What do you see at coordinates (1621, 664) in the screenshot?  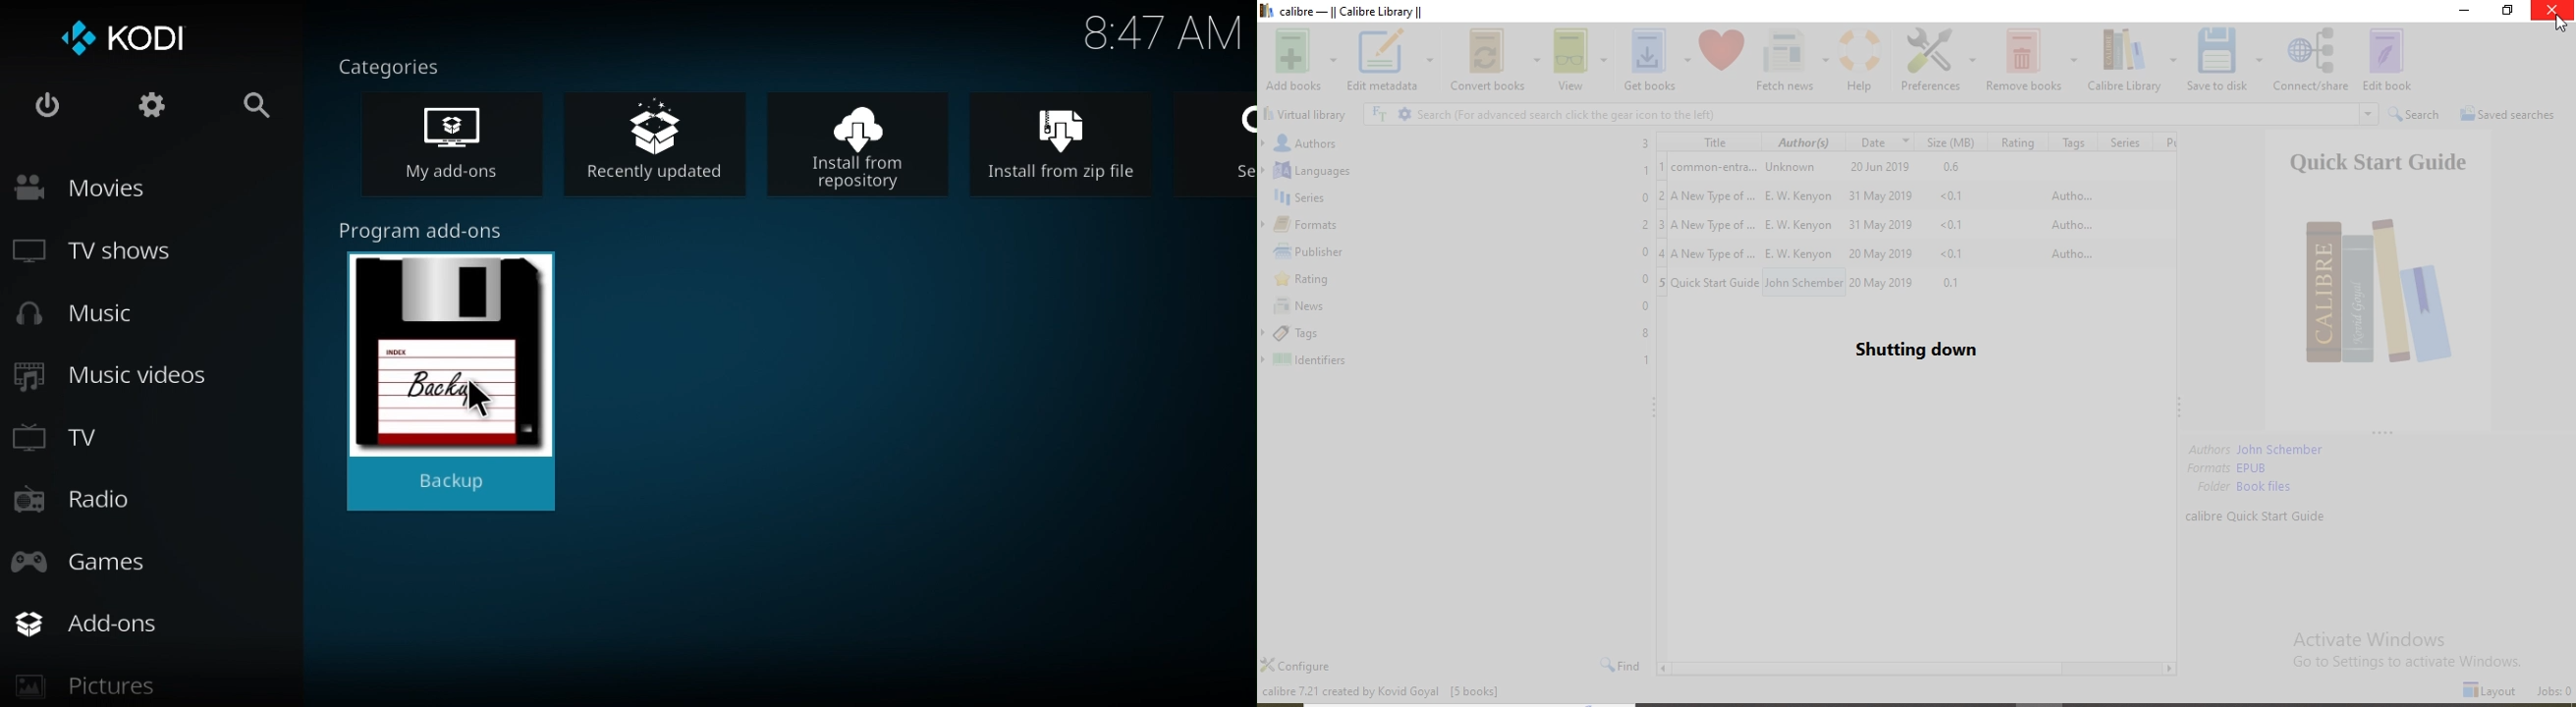 I see `Find` at bounding box center [1621, 664].